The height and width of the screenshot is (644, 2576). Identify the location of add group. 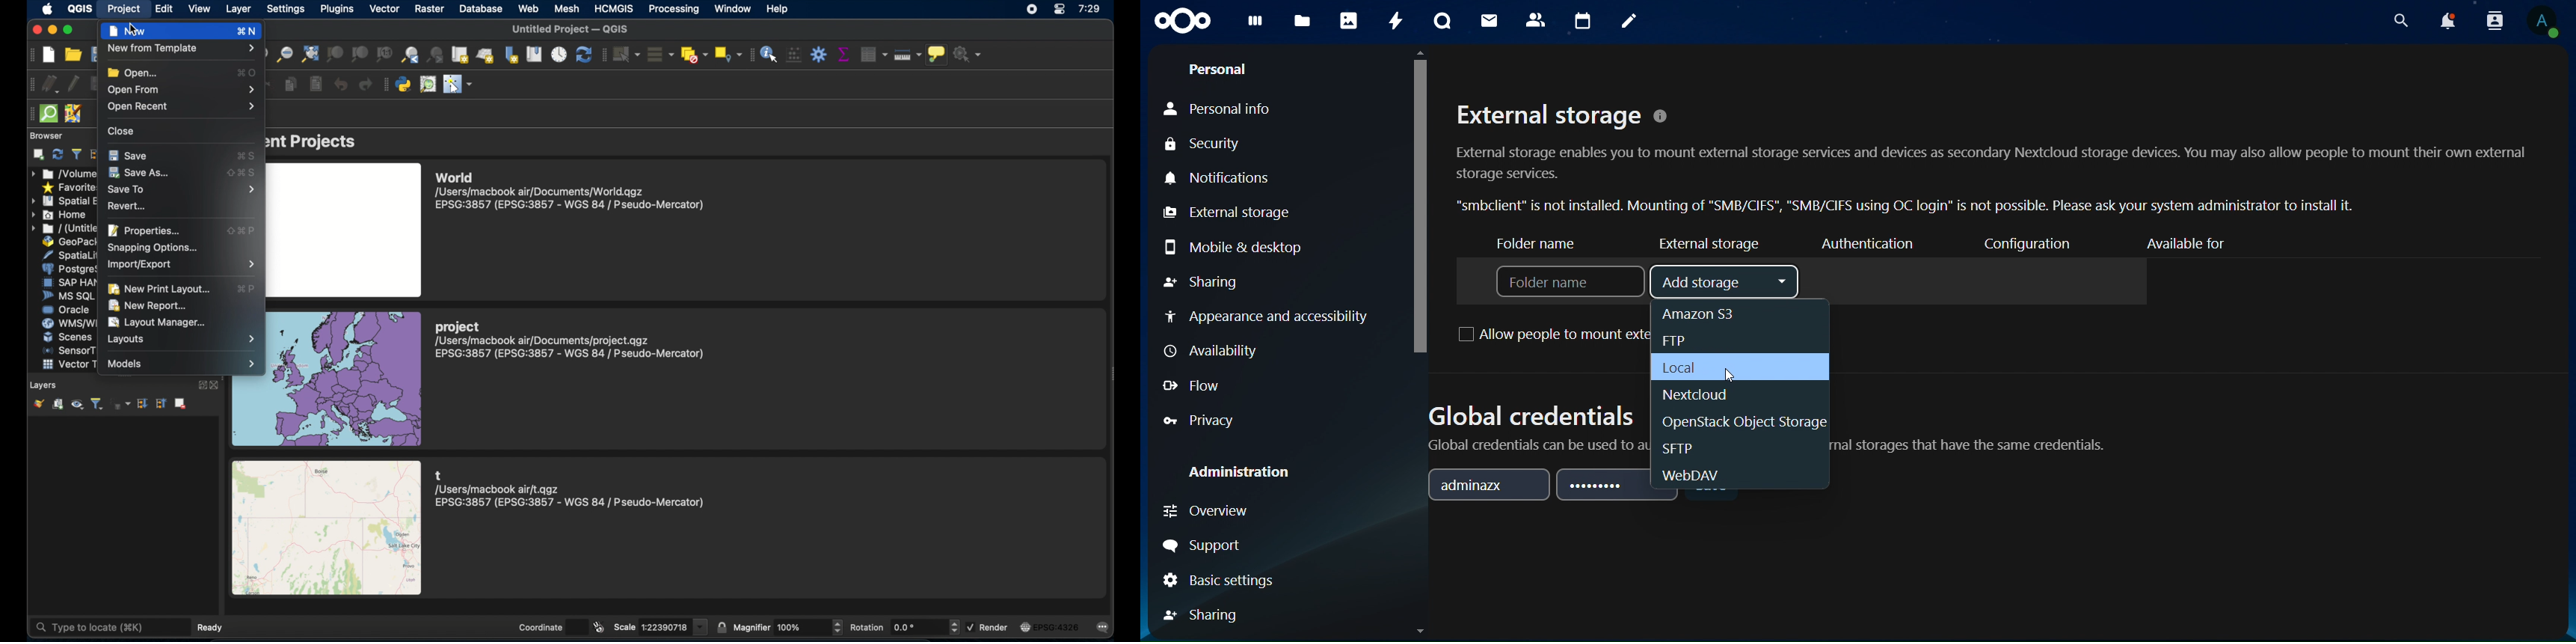
(58, 405).